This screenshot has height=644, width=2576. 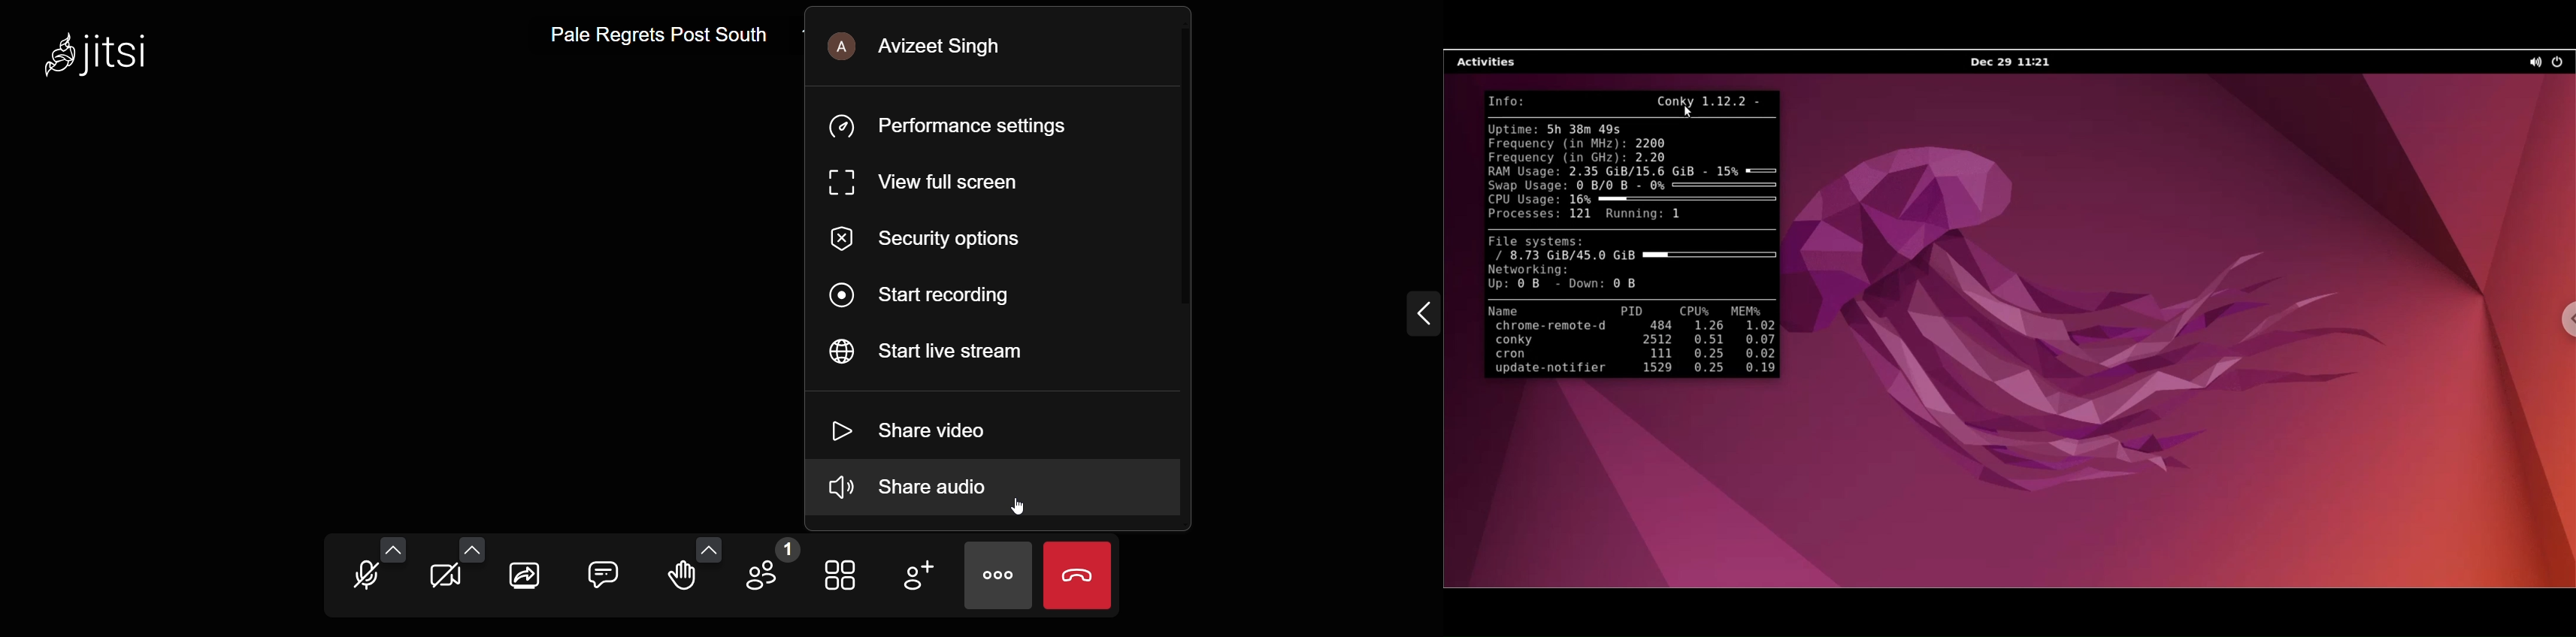 What do you see at coordinates (1397, 309) in the screenshot?
I see `expand` at bounding box center [1397, 309].